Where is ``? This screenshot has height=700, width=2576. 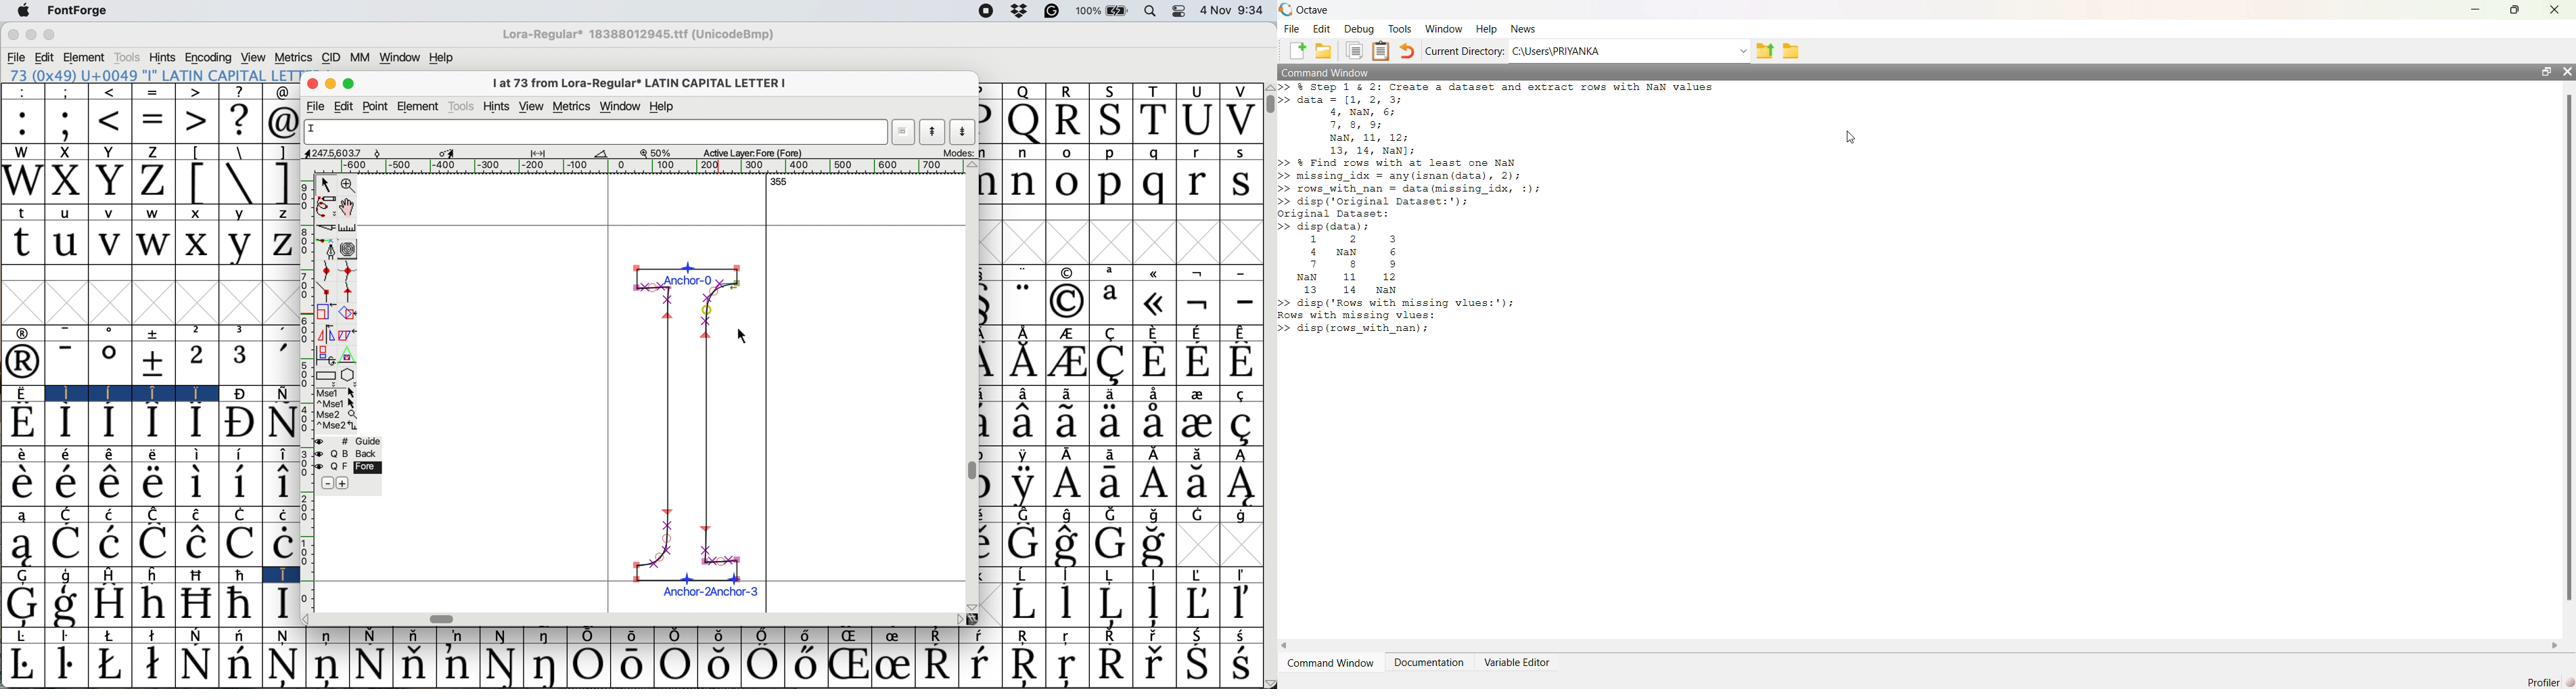  is located at coordinates (322, 441).